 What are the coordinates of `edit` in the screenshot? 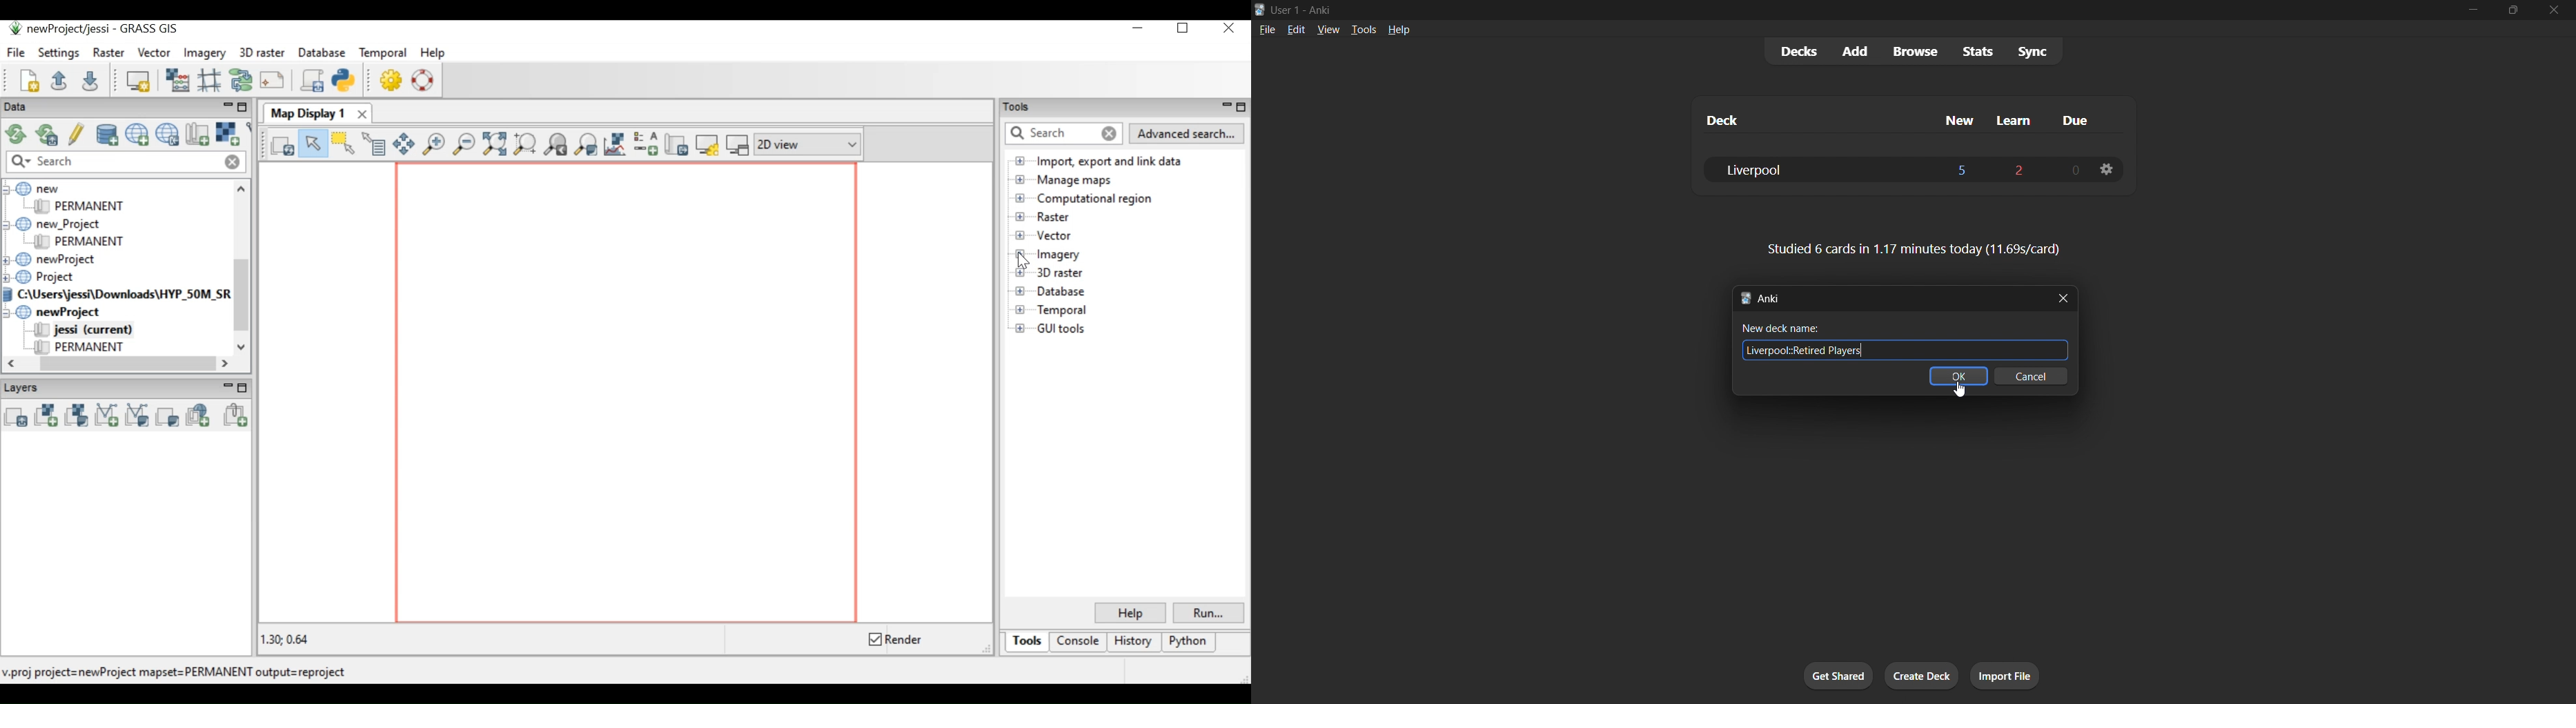 It's located at (1292, 29).